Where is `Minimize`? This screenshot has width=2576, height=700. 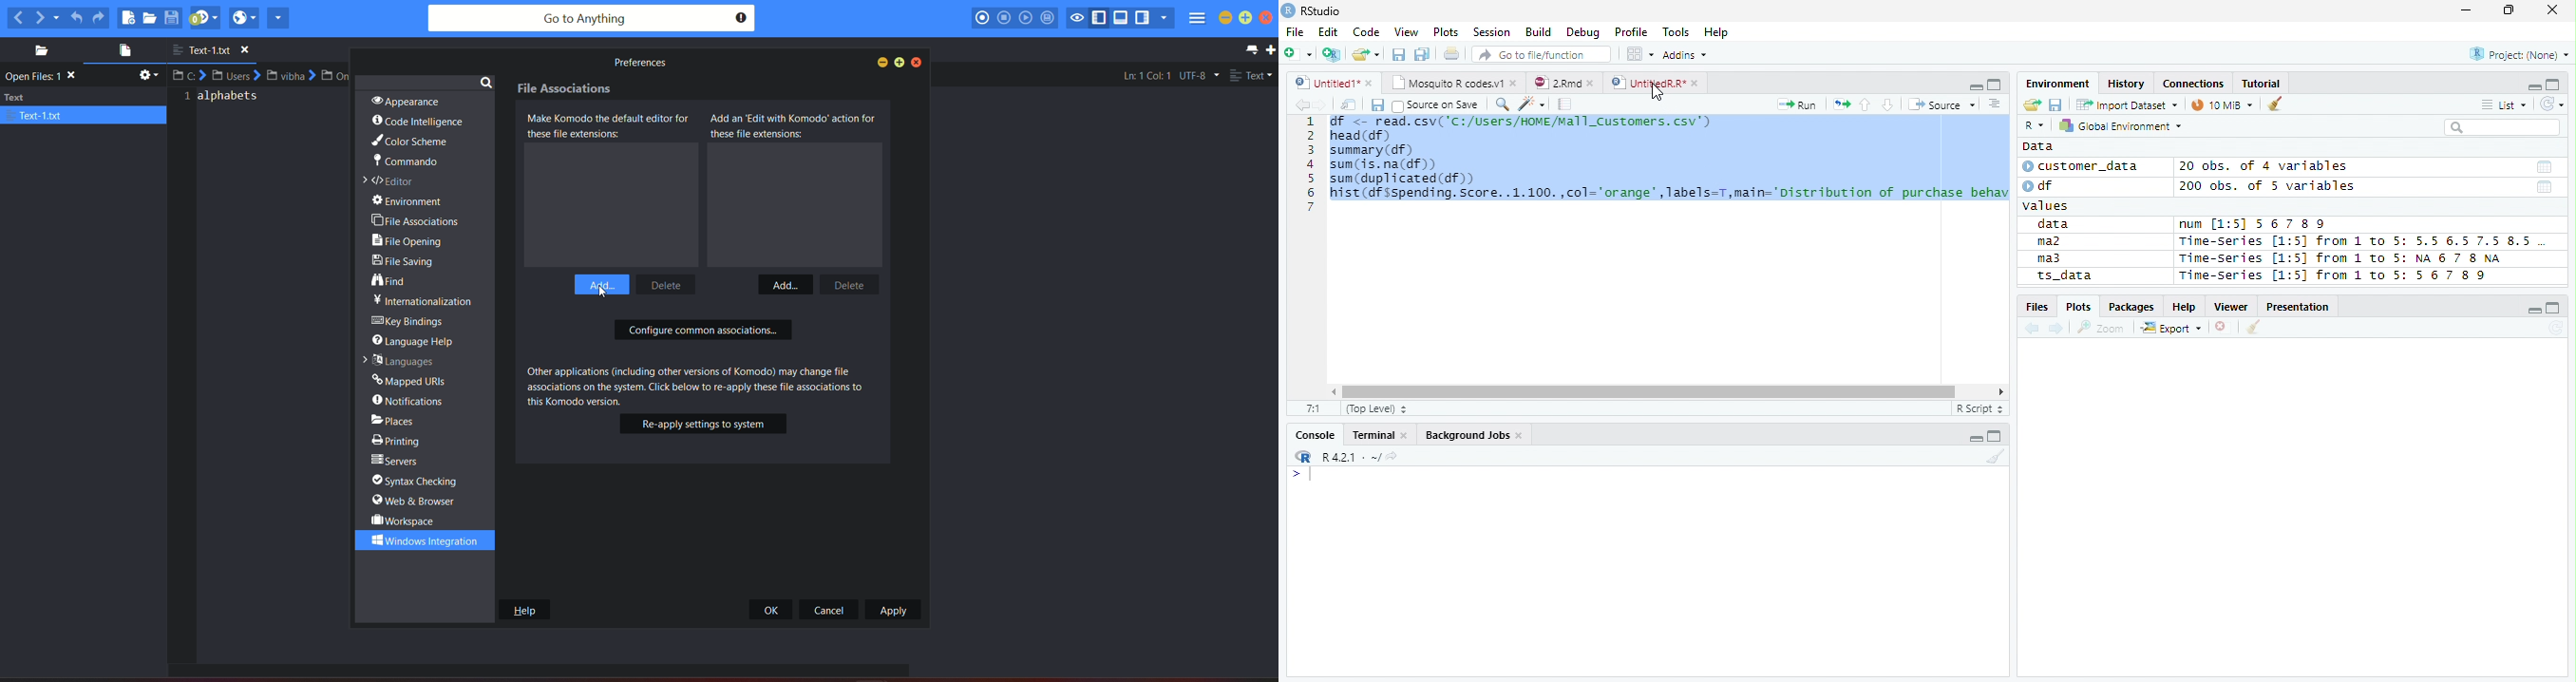
Minimize is located at coordinates (2535, 312).